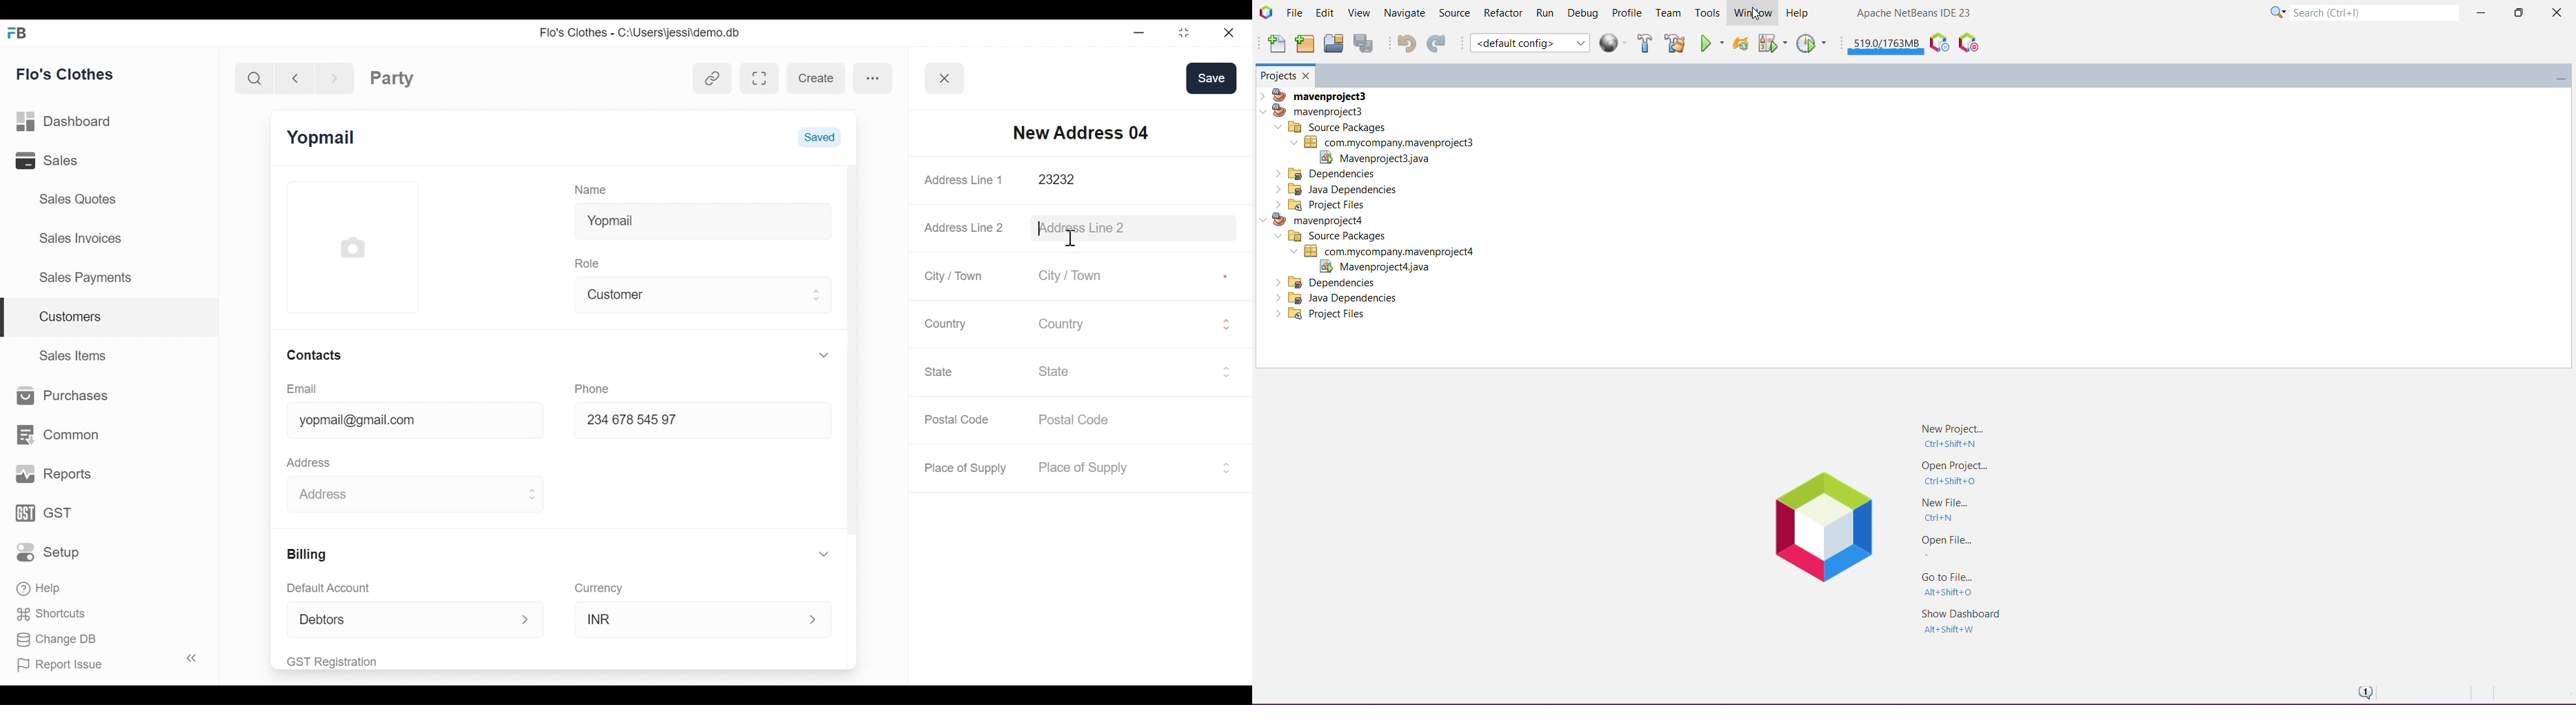 This screenshot has width=2576, height=728. I want to click on Phone, so click(596, 387).